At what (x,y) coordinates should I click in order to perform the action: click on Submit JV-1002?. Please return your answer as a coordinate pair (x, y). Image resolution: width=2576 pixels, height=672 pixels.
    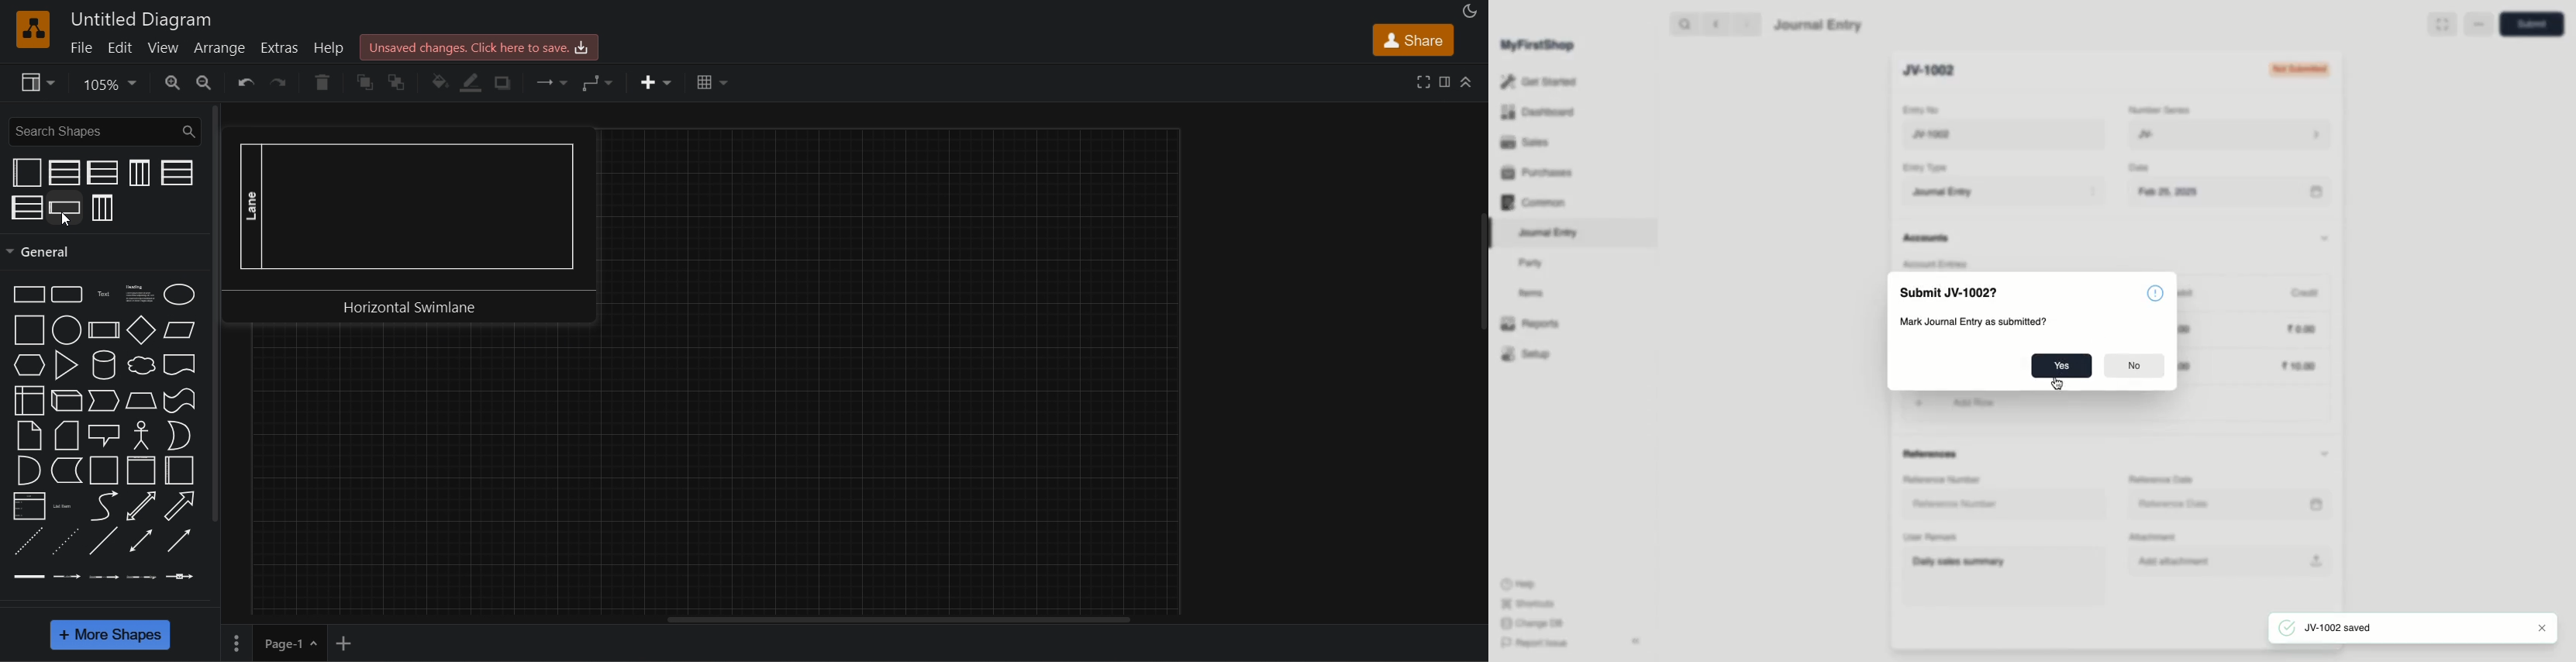
    Looking at the image, I should click on (1952, 295).